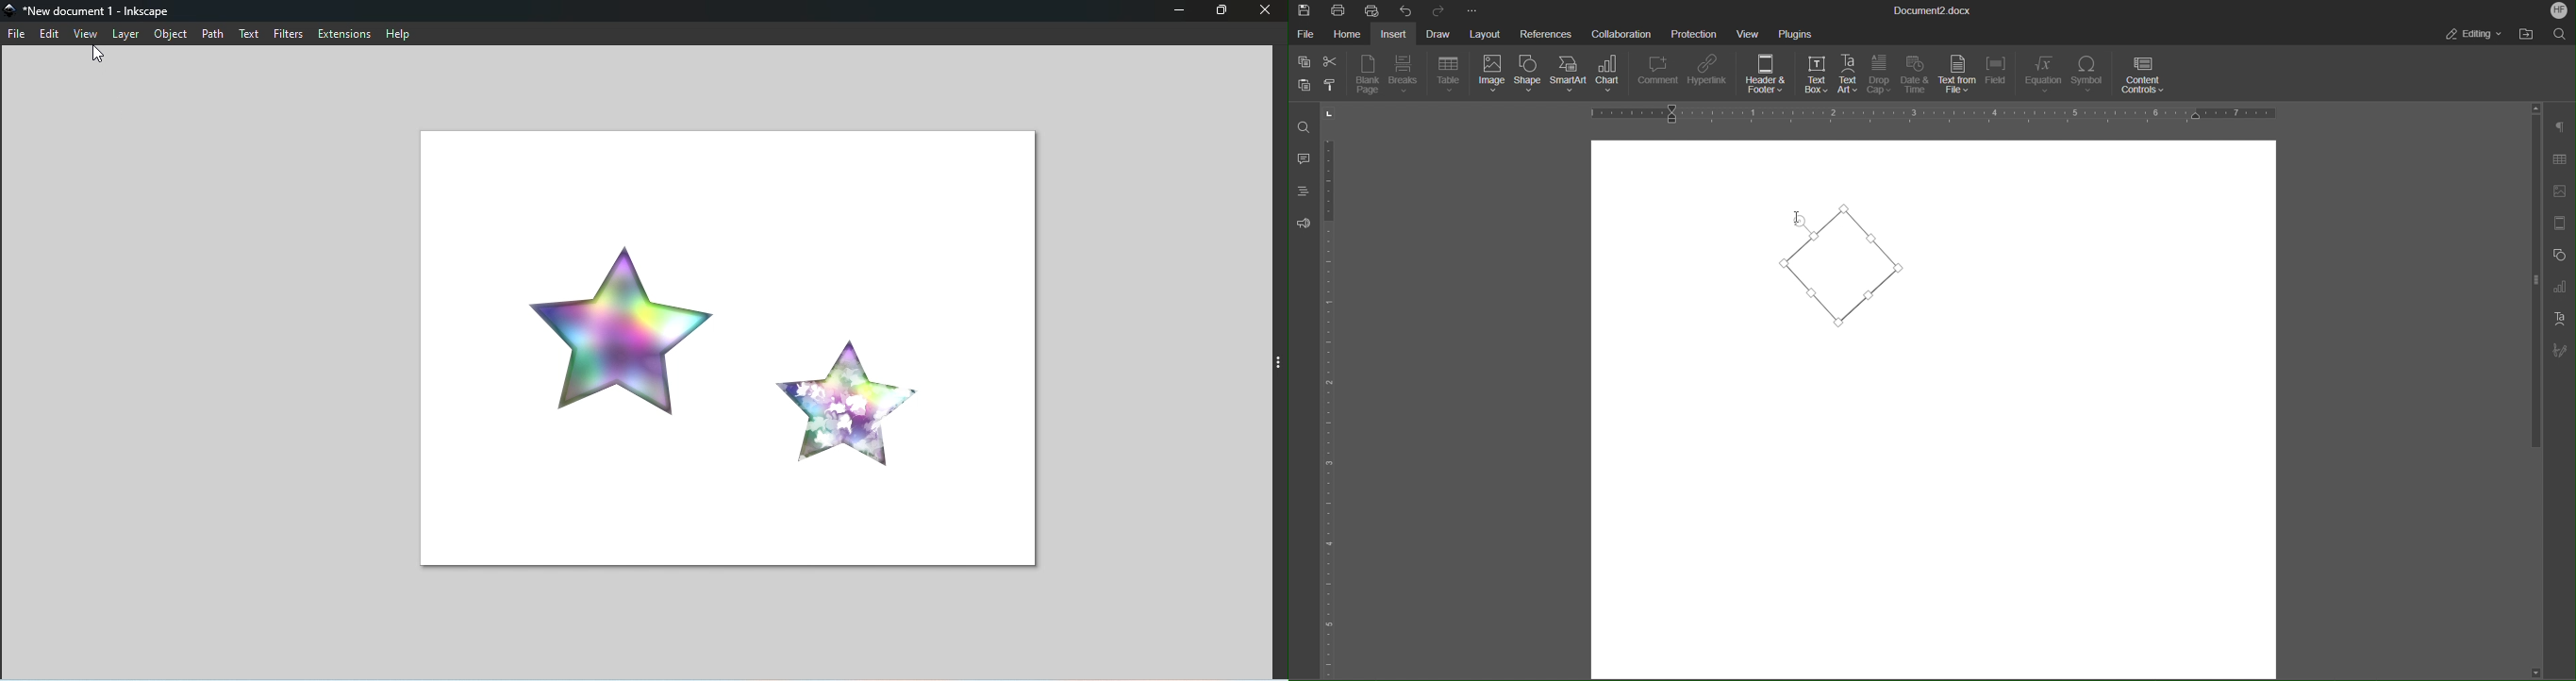 Image resolution: width=2576 pixels, height=700 pixels. I want to click on Text Art, so click(1850, 75).